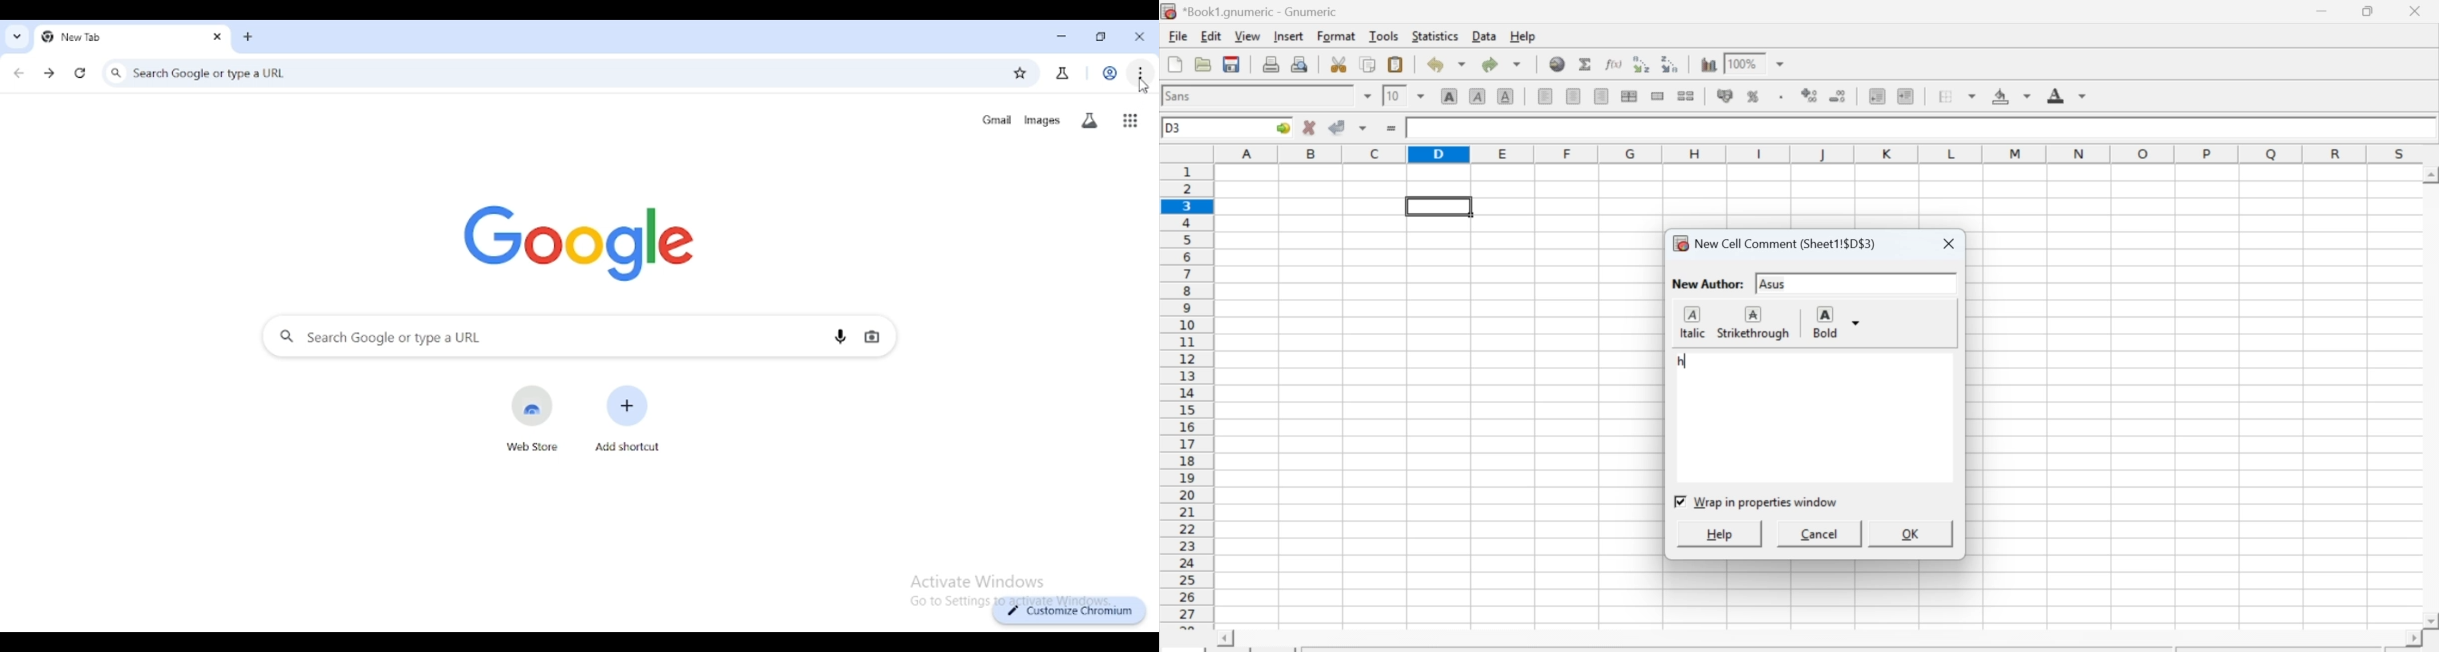  What do you see at coordinates (1613, 67) in the screenshot?
I see `Edit function` at bounding box center [1613, 67].